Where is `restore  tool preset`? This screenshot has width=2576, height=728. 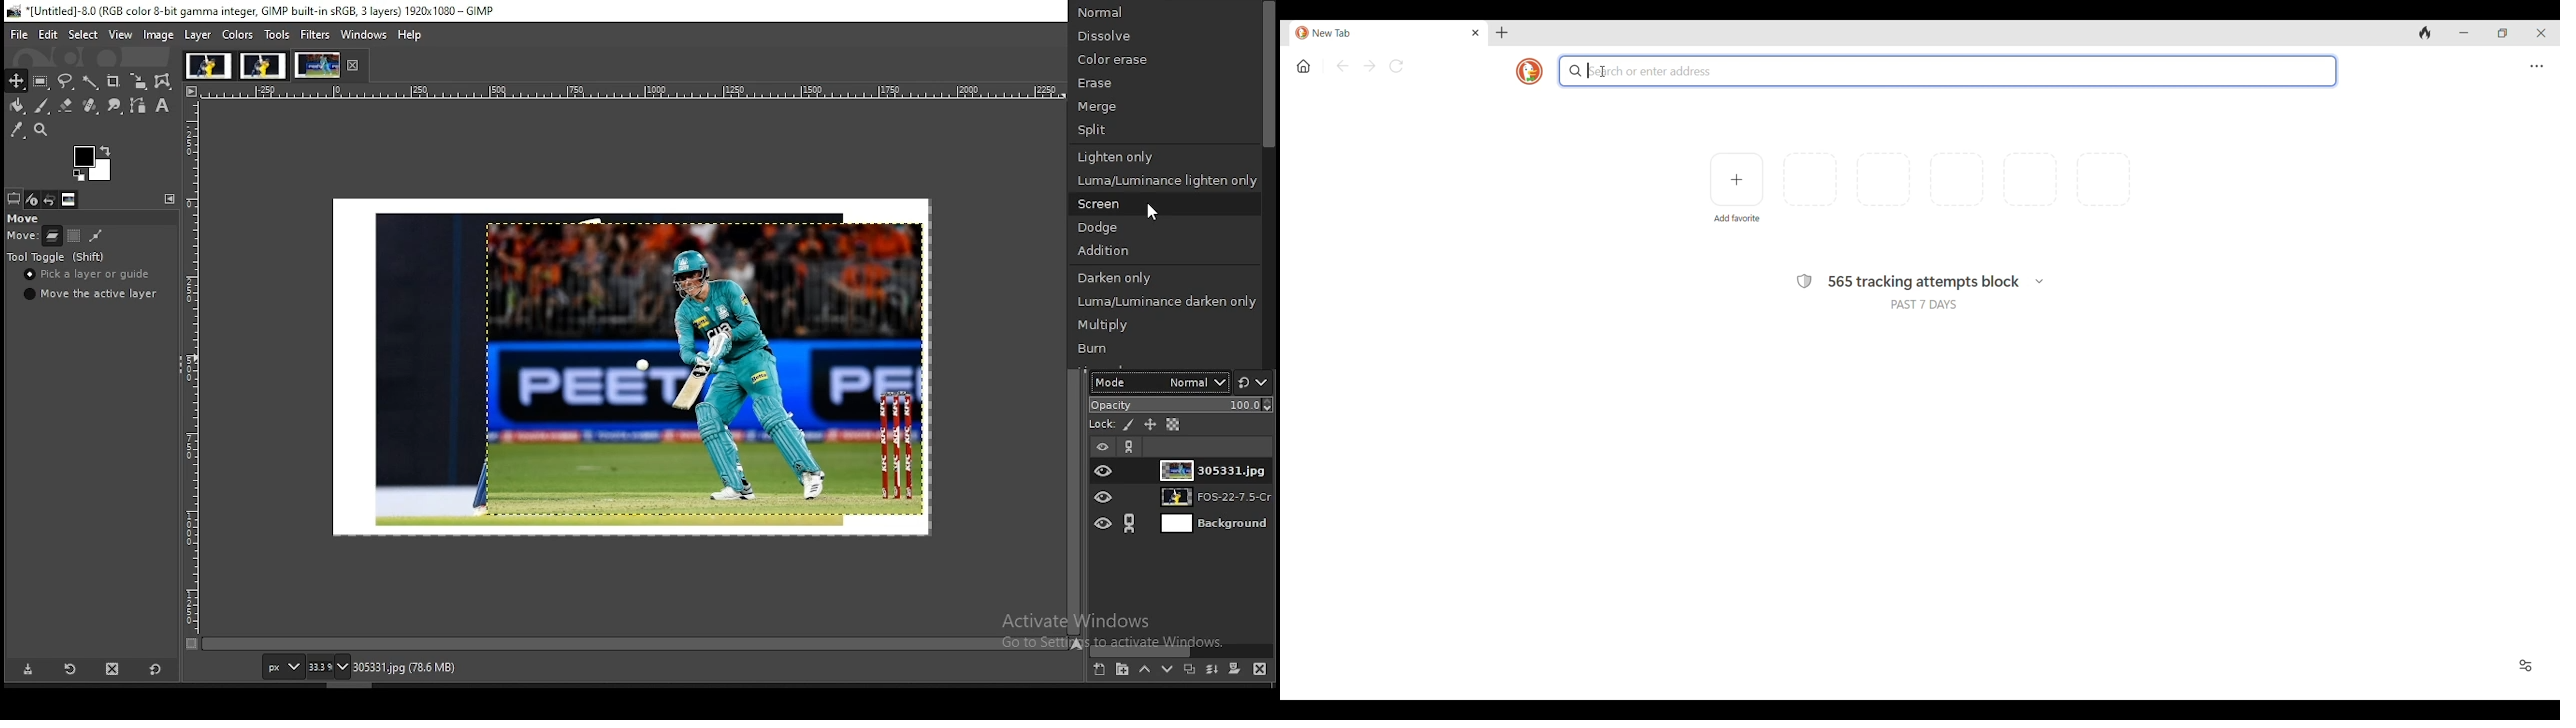 restore  tool preset is located at coordinates (67, 670).